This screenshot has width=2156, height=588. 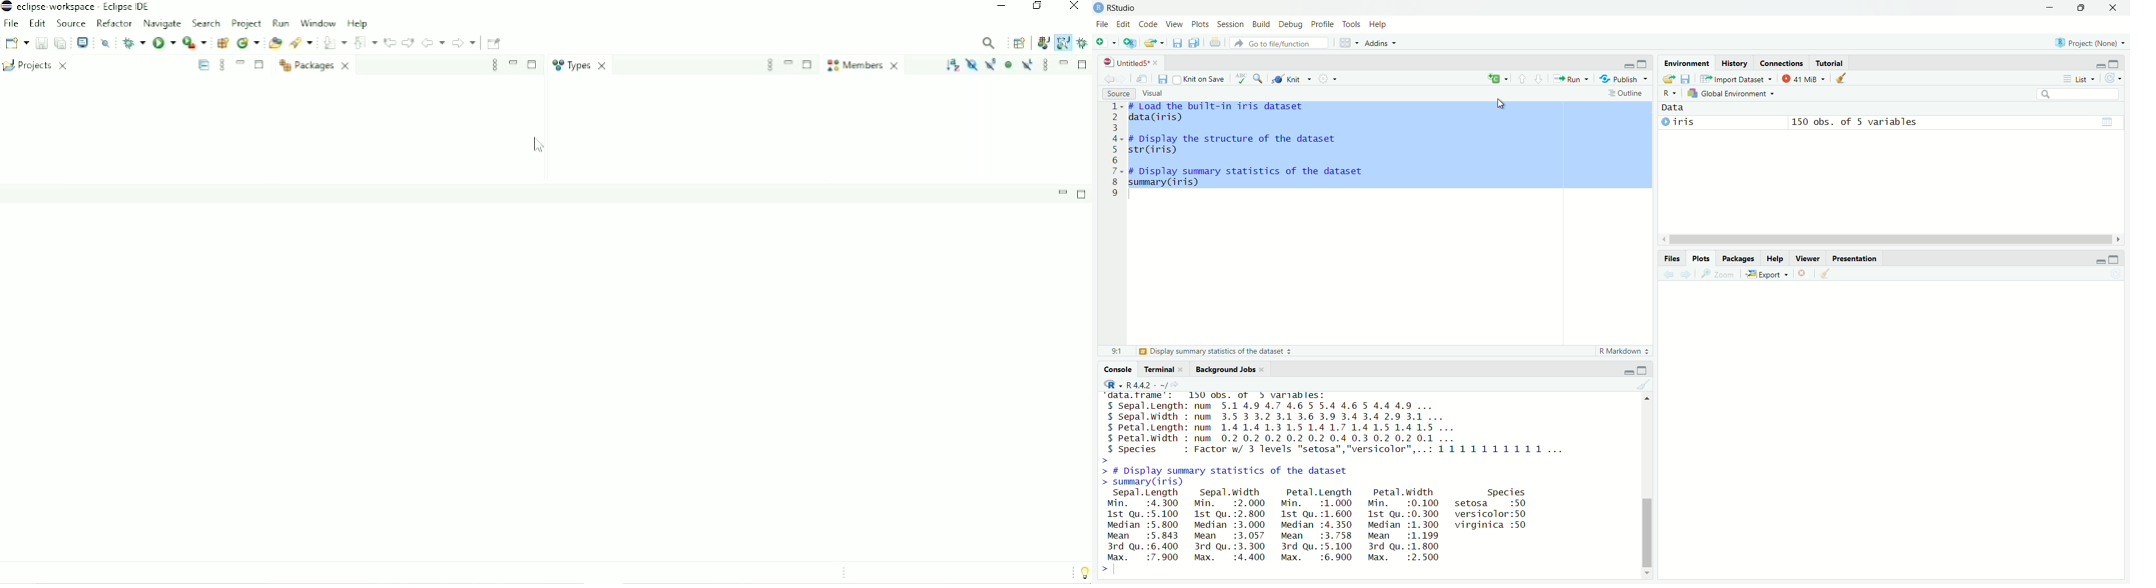 I want to click on Help, so click(x=1379, y=24).